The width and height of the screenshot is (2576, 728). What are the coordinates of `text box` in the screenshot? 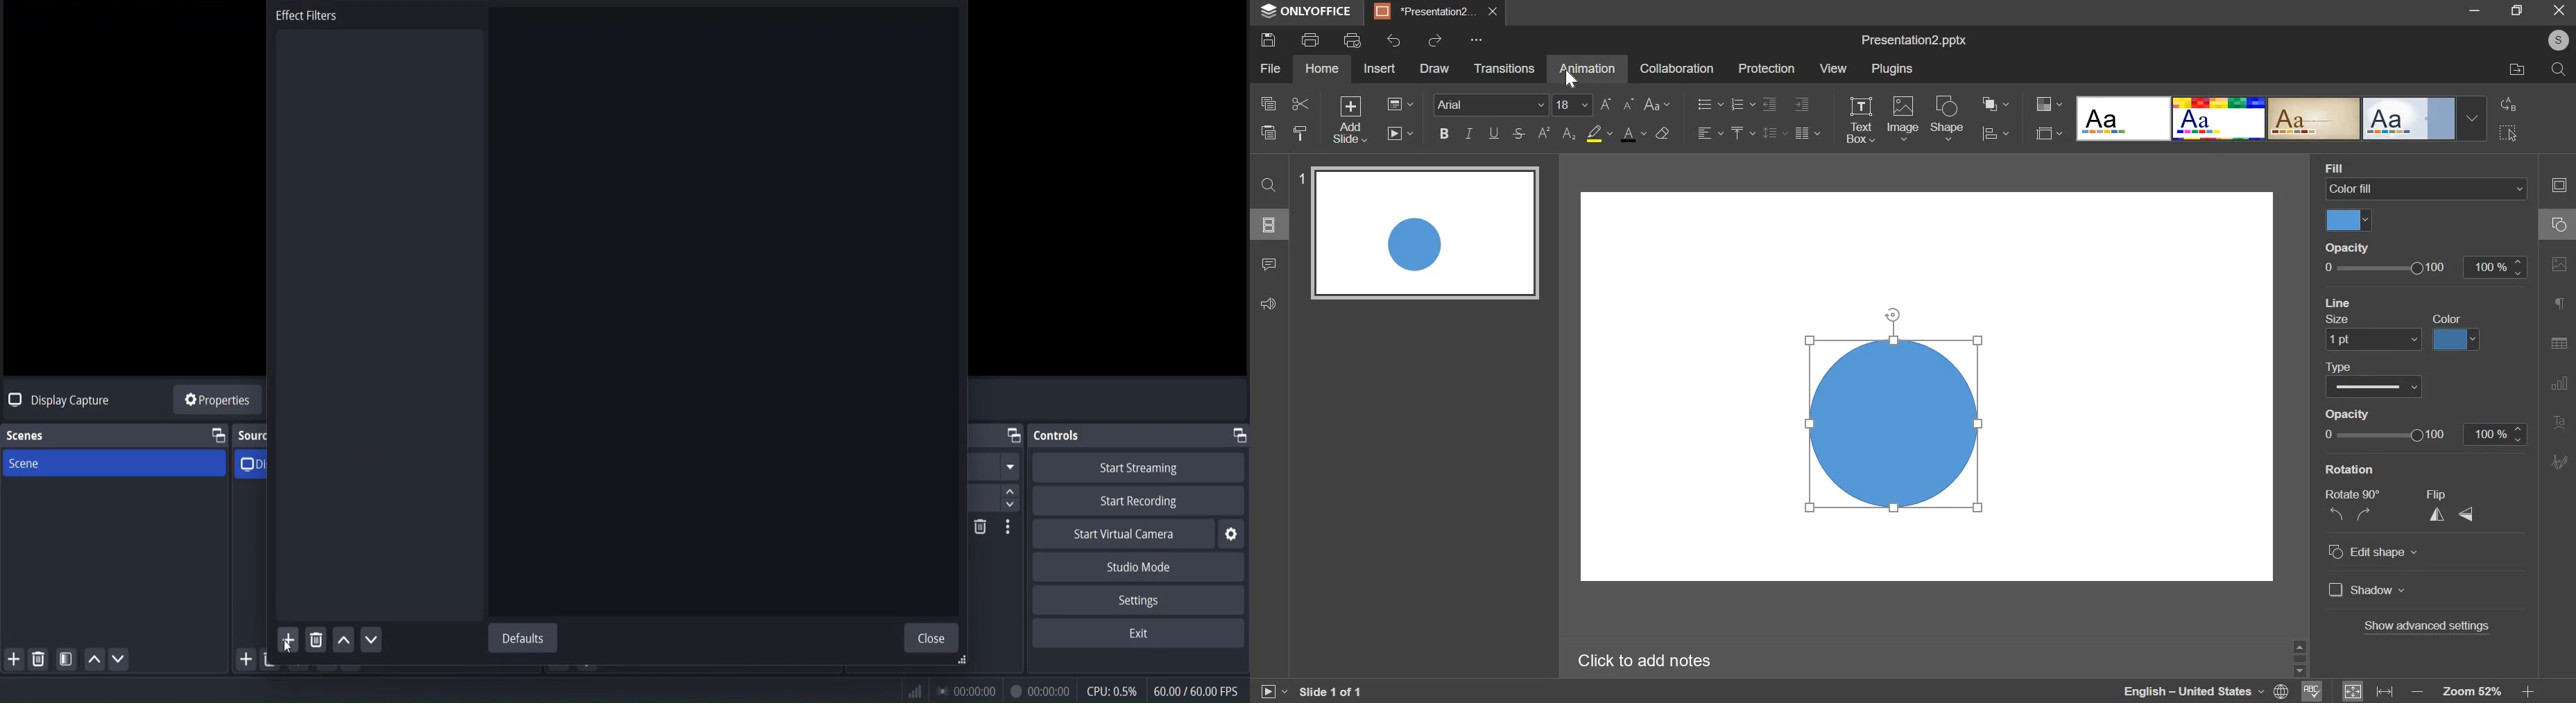 It's located at (1862, 121).